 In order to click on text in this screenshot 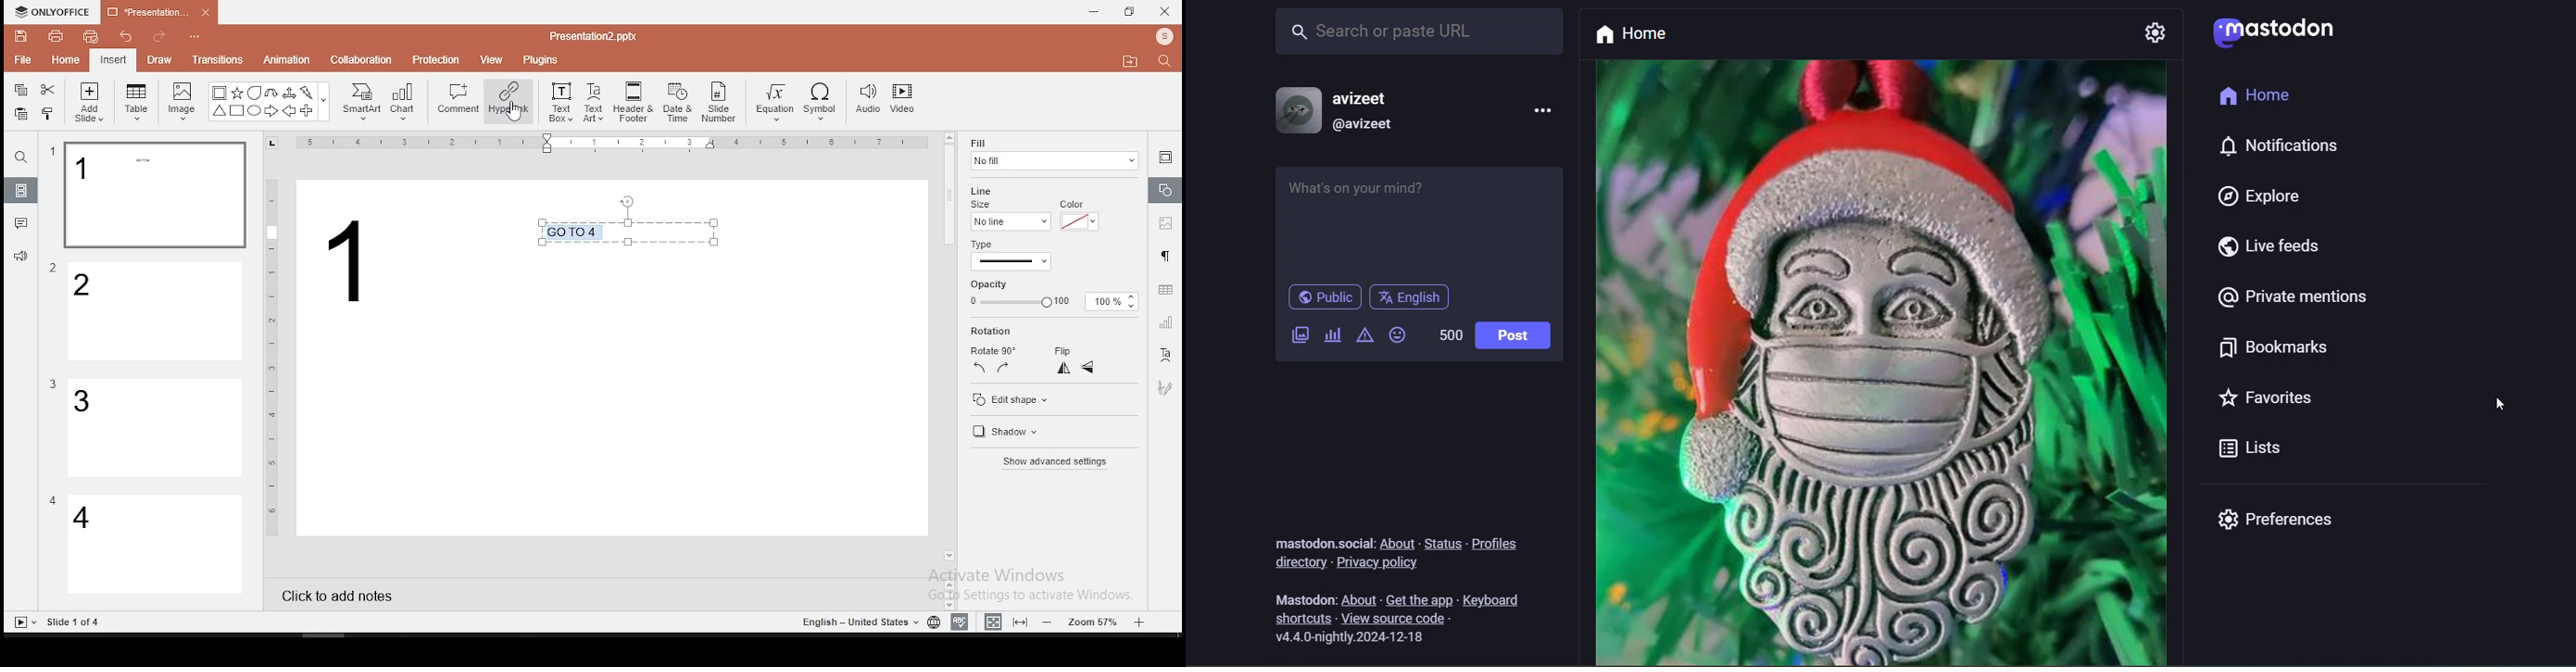, I will do `click(1315, 537)`.